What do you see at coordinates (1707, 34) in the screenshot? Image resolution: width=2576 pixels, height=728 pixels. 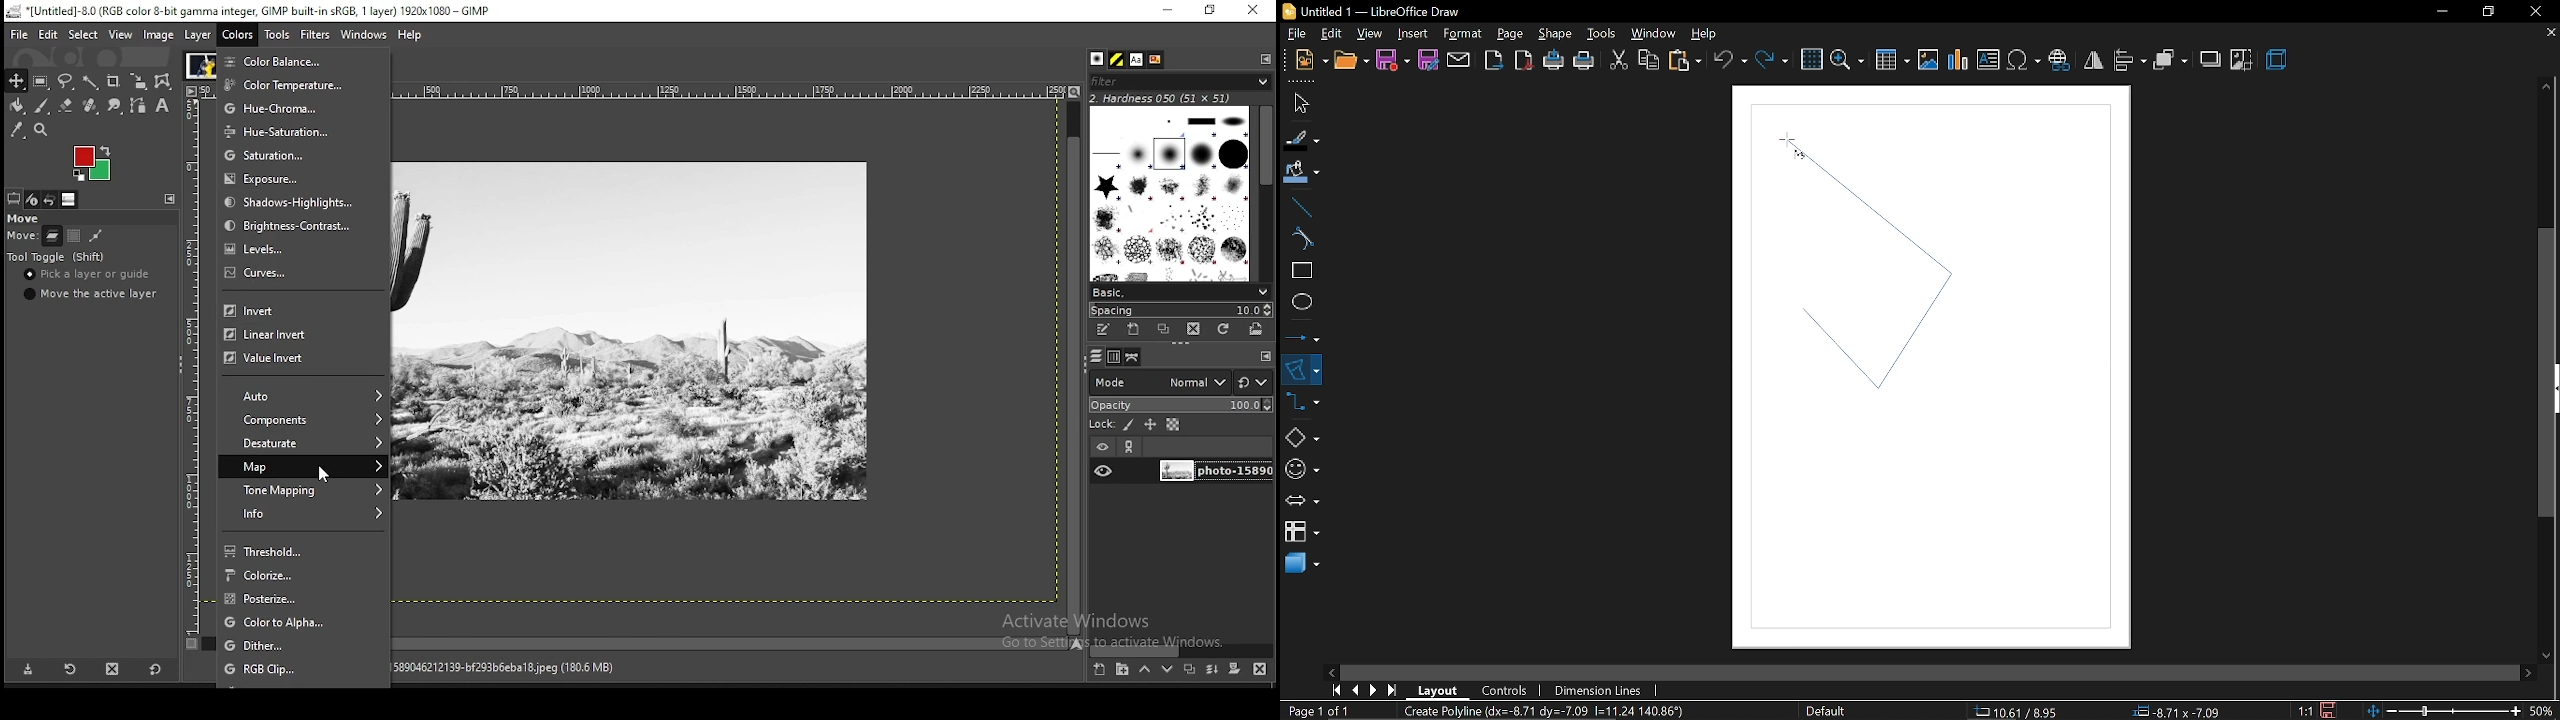 I see `help` at bounding box center [1707, 34].